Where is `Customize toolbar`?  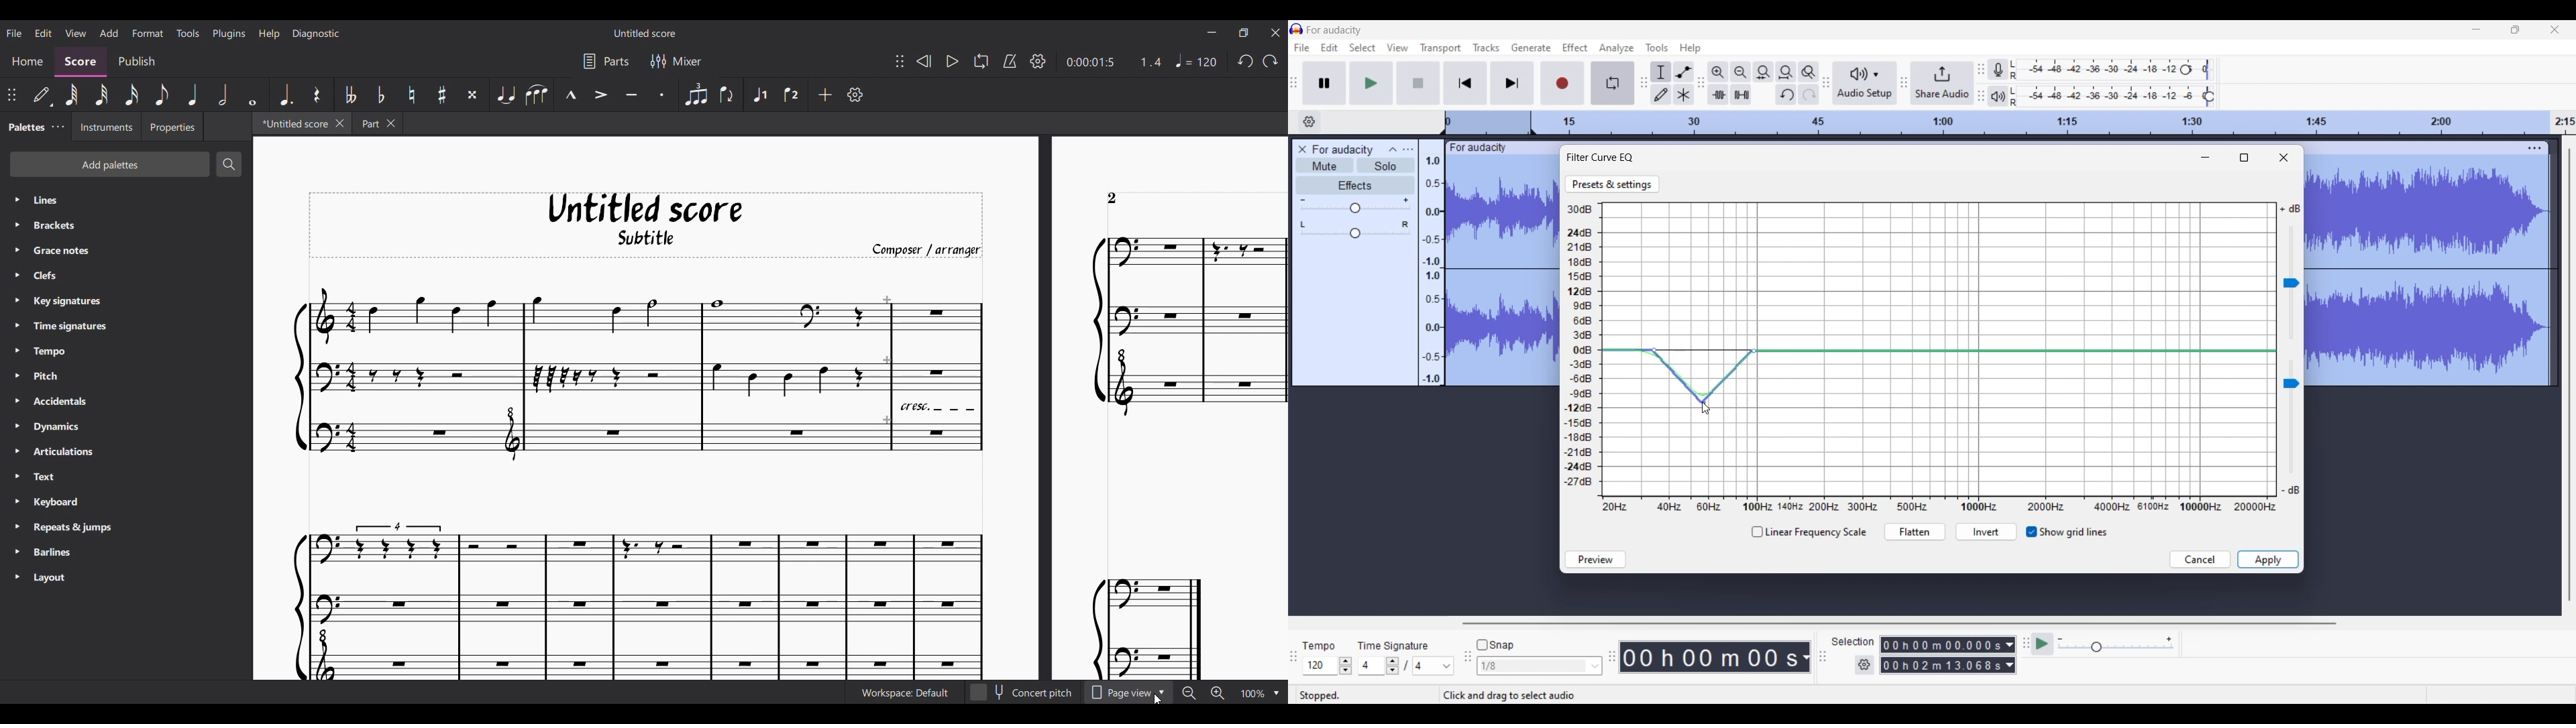 Customize toolbar is located at coordinates (855, 95).